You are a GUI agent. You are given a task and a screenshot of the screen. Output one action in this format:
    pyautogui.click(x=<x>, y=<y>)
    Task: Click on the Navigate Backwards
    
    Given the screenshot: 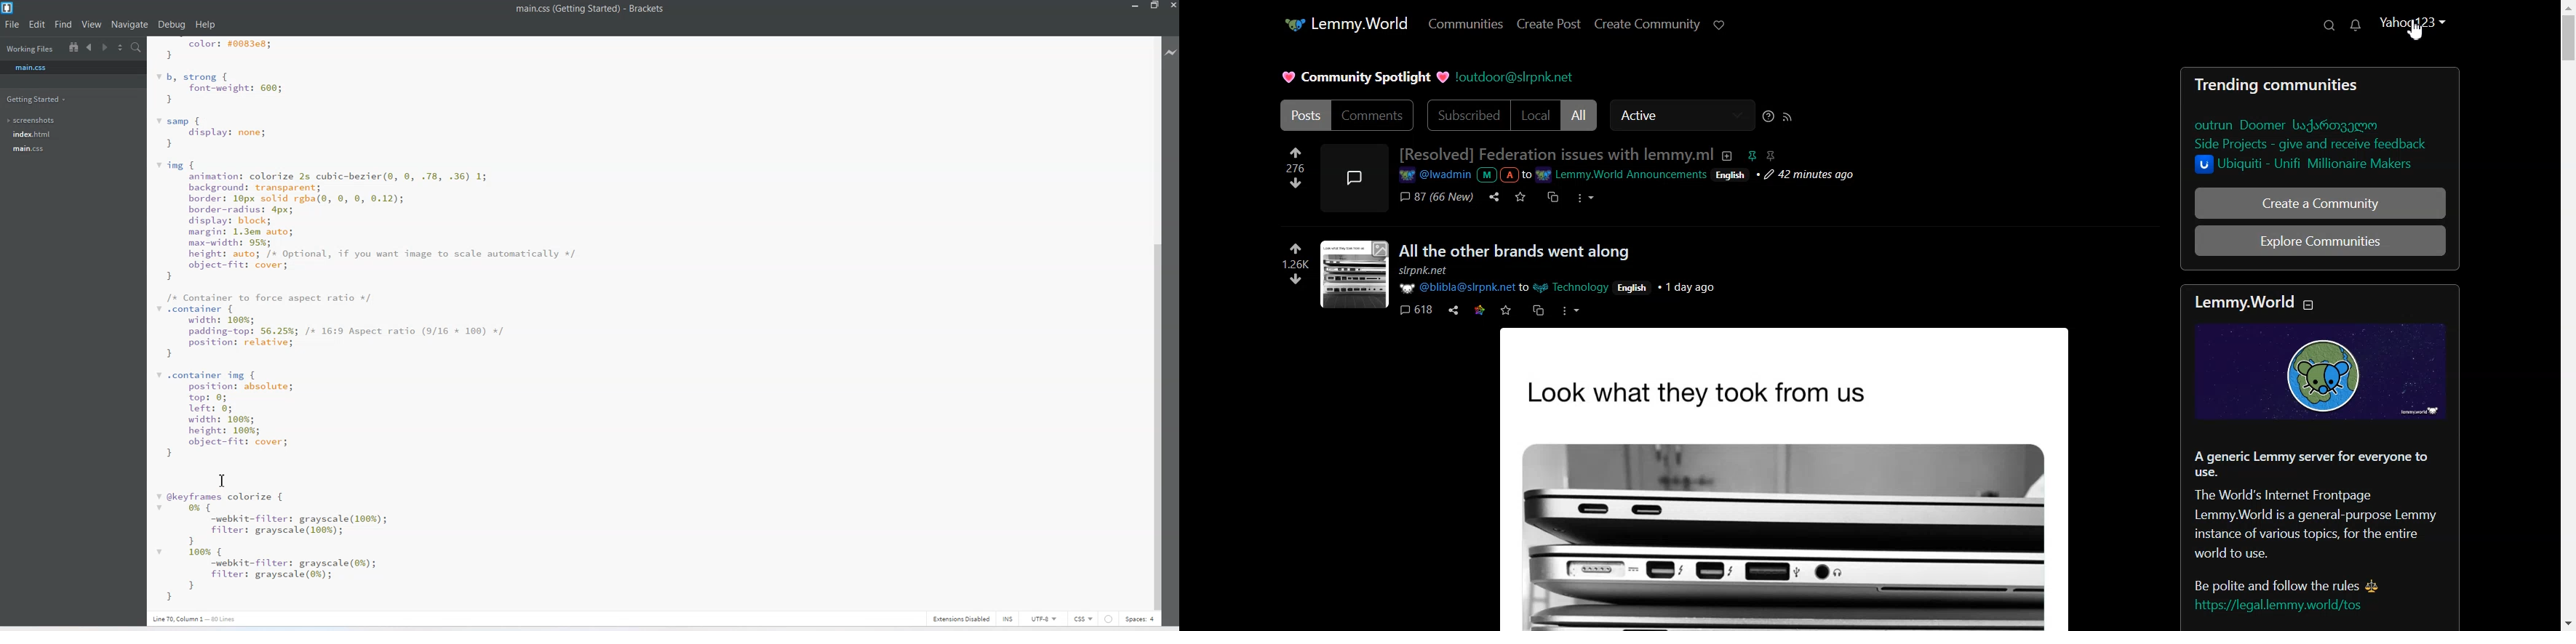 What is the action you would take?
    pyautogui.click(x=91, y=47)
    